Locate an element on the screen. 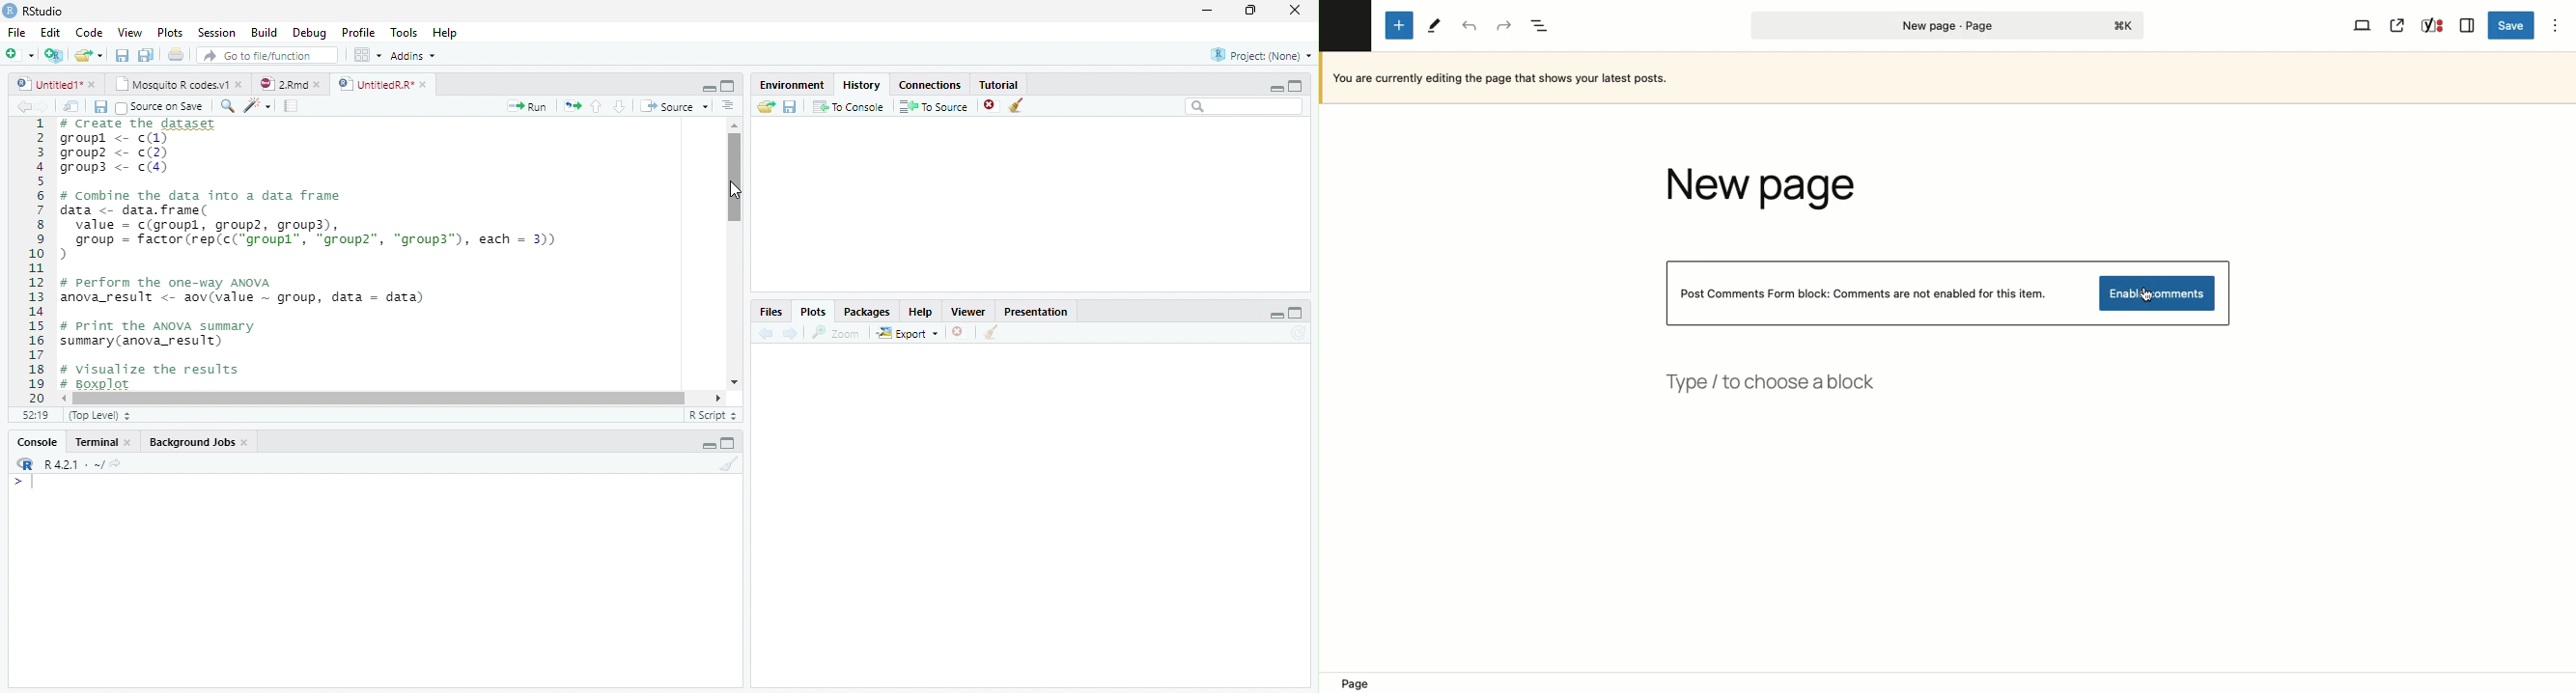  Connections is located at coordinates (932, 83).